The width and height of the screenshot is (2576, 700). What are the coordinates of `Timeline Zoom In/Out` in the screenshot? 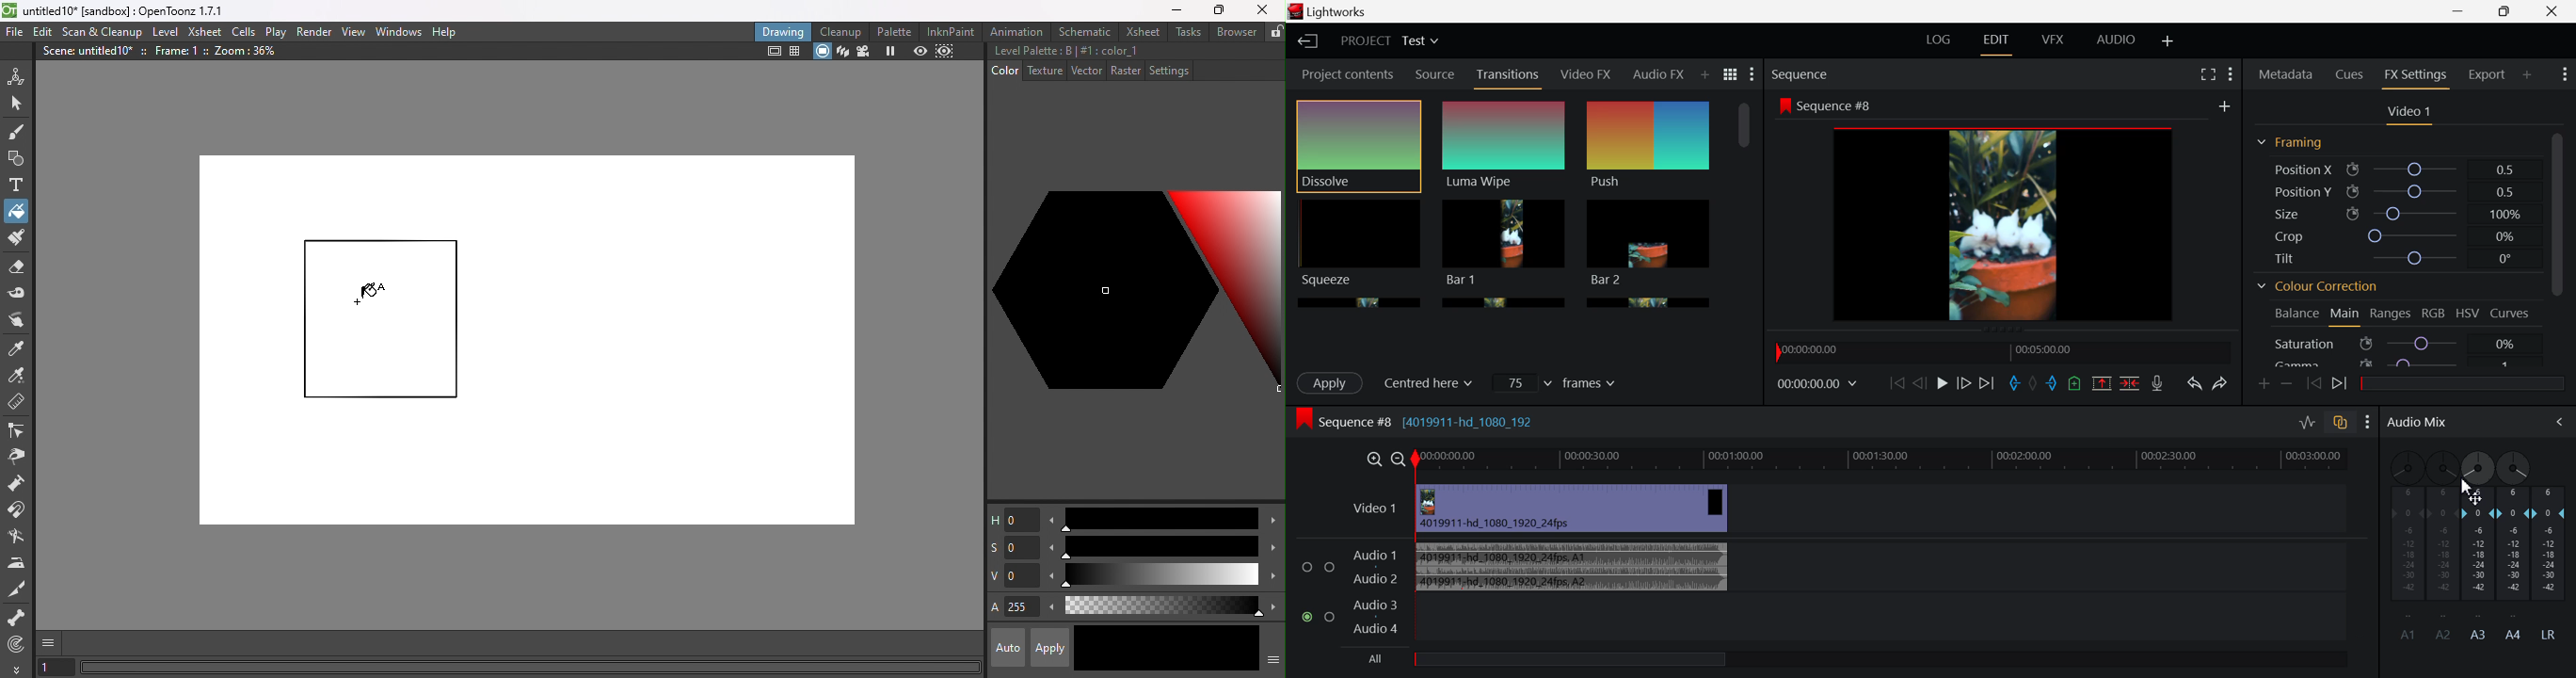 It's located at (1383, 459).